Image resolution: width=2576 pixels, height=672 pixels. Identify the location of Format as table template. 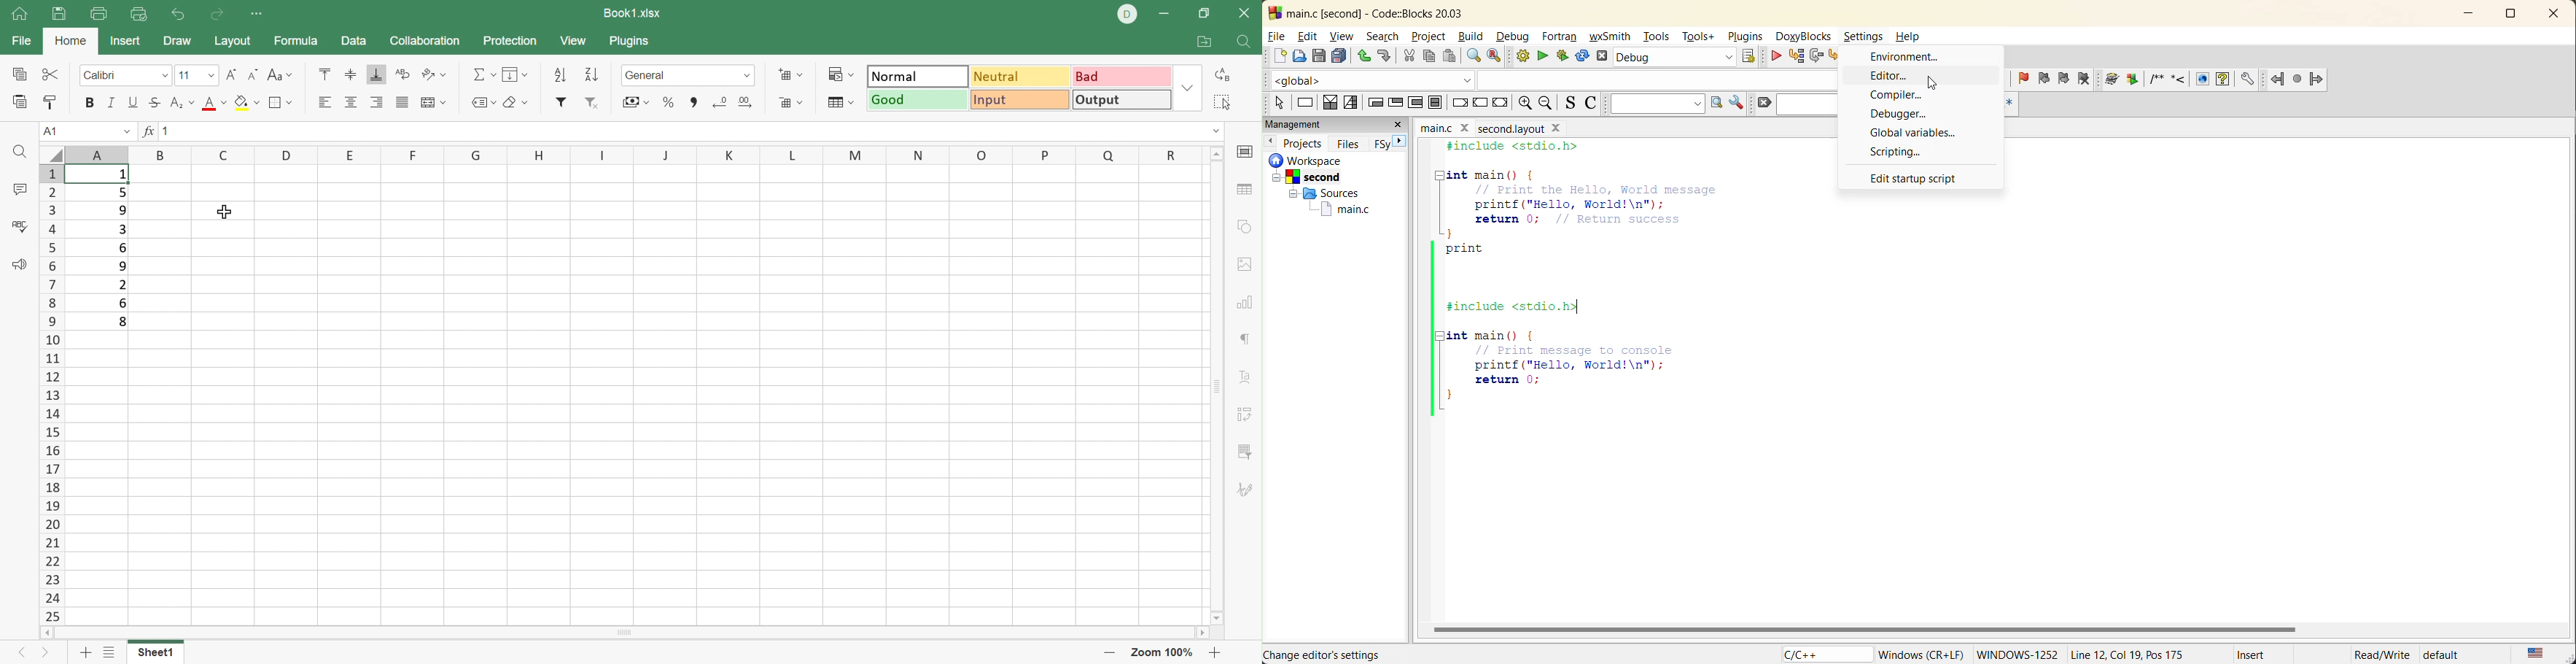
(839, 104).